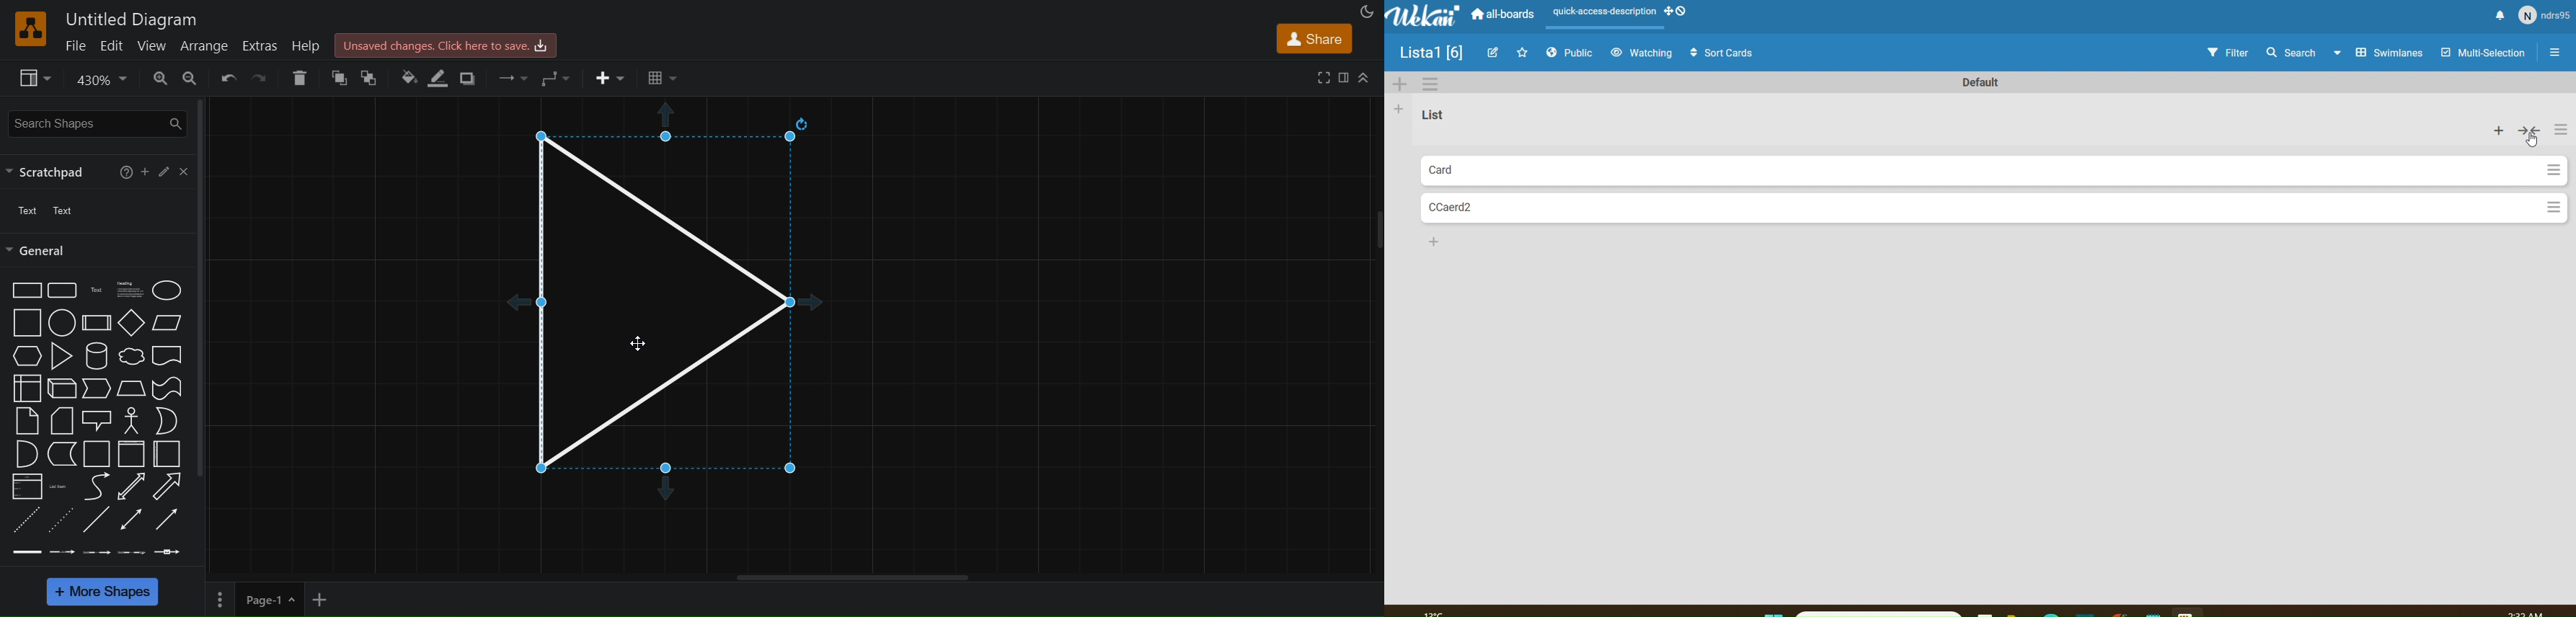 The image size is (2576, 644). What do you see at coordinates (226, 76) in the screenshot?
I see `undo` at bounding box center [226, 76].